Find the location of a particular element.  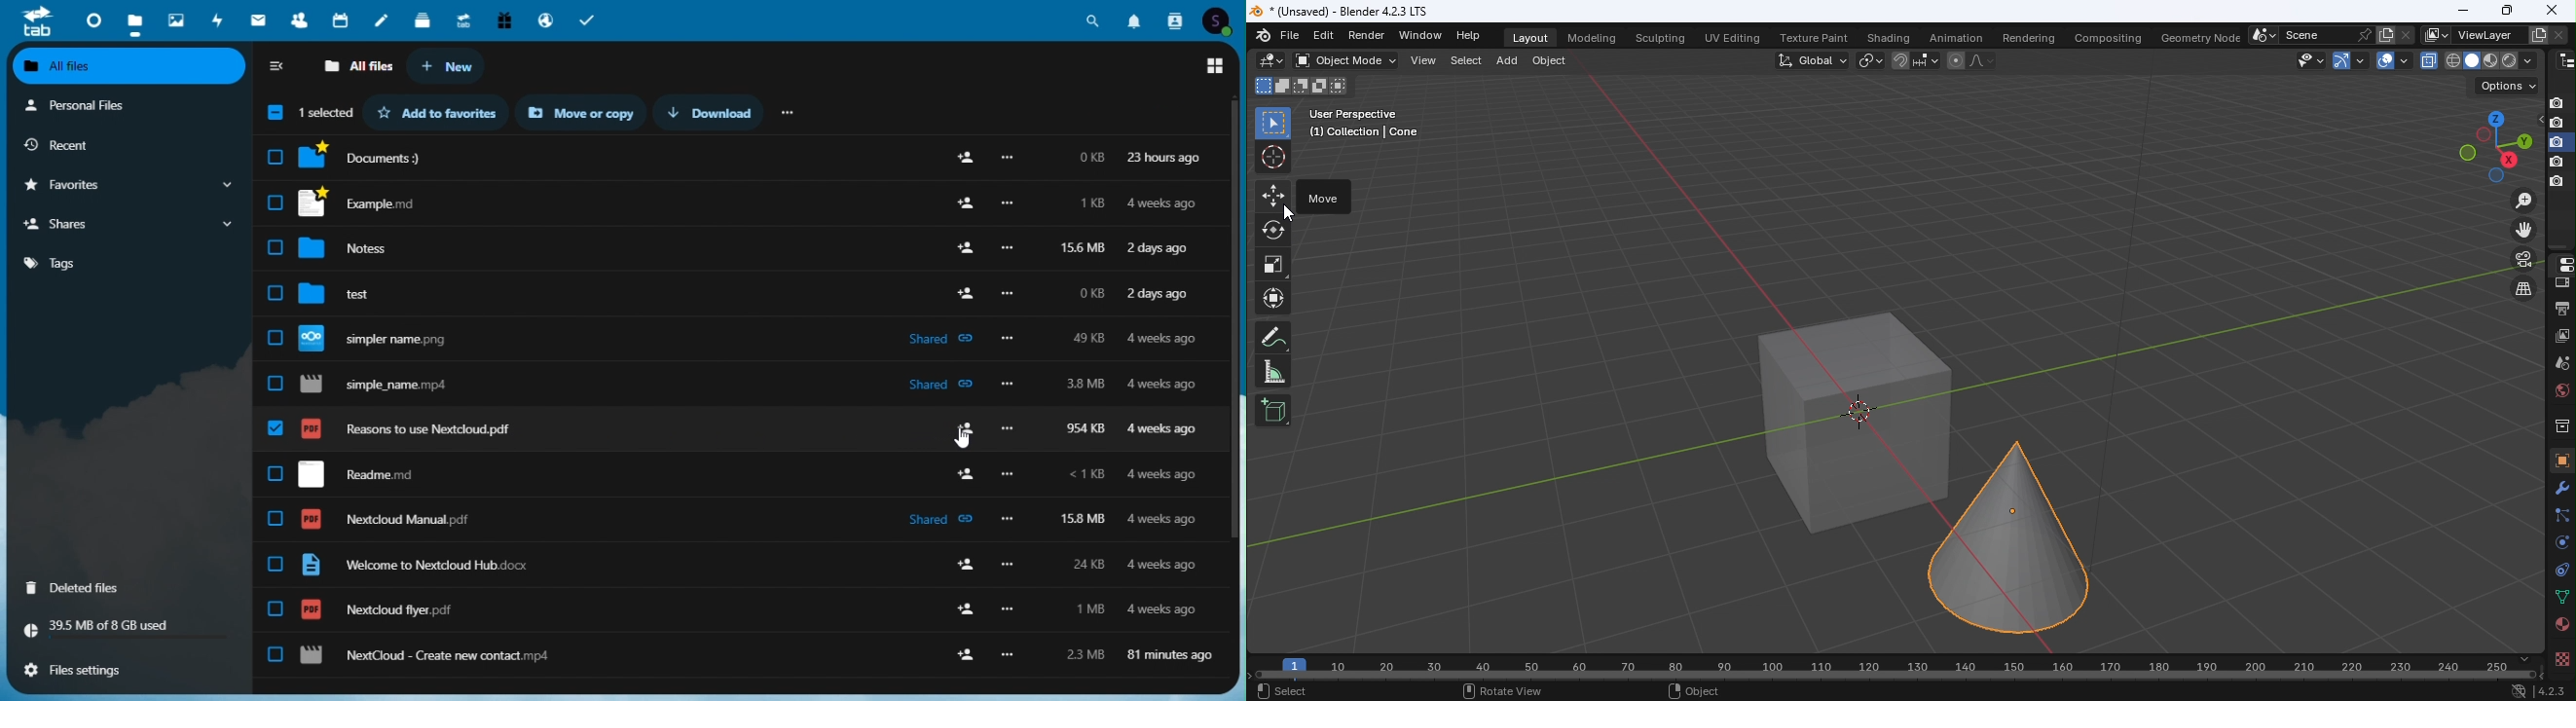

4 weeks ago is located at coordinates (1160, 520).